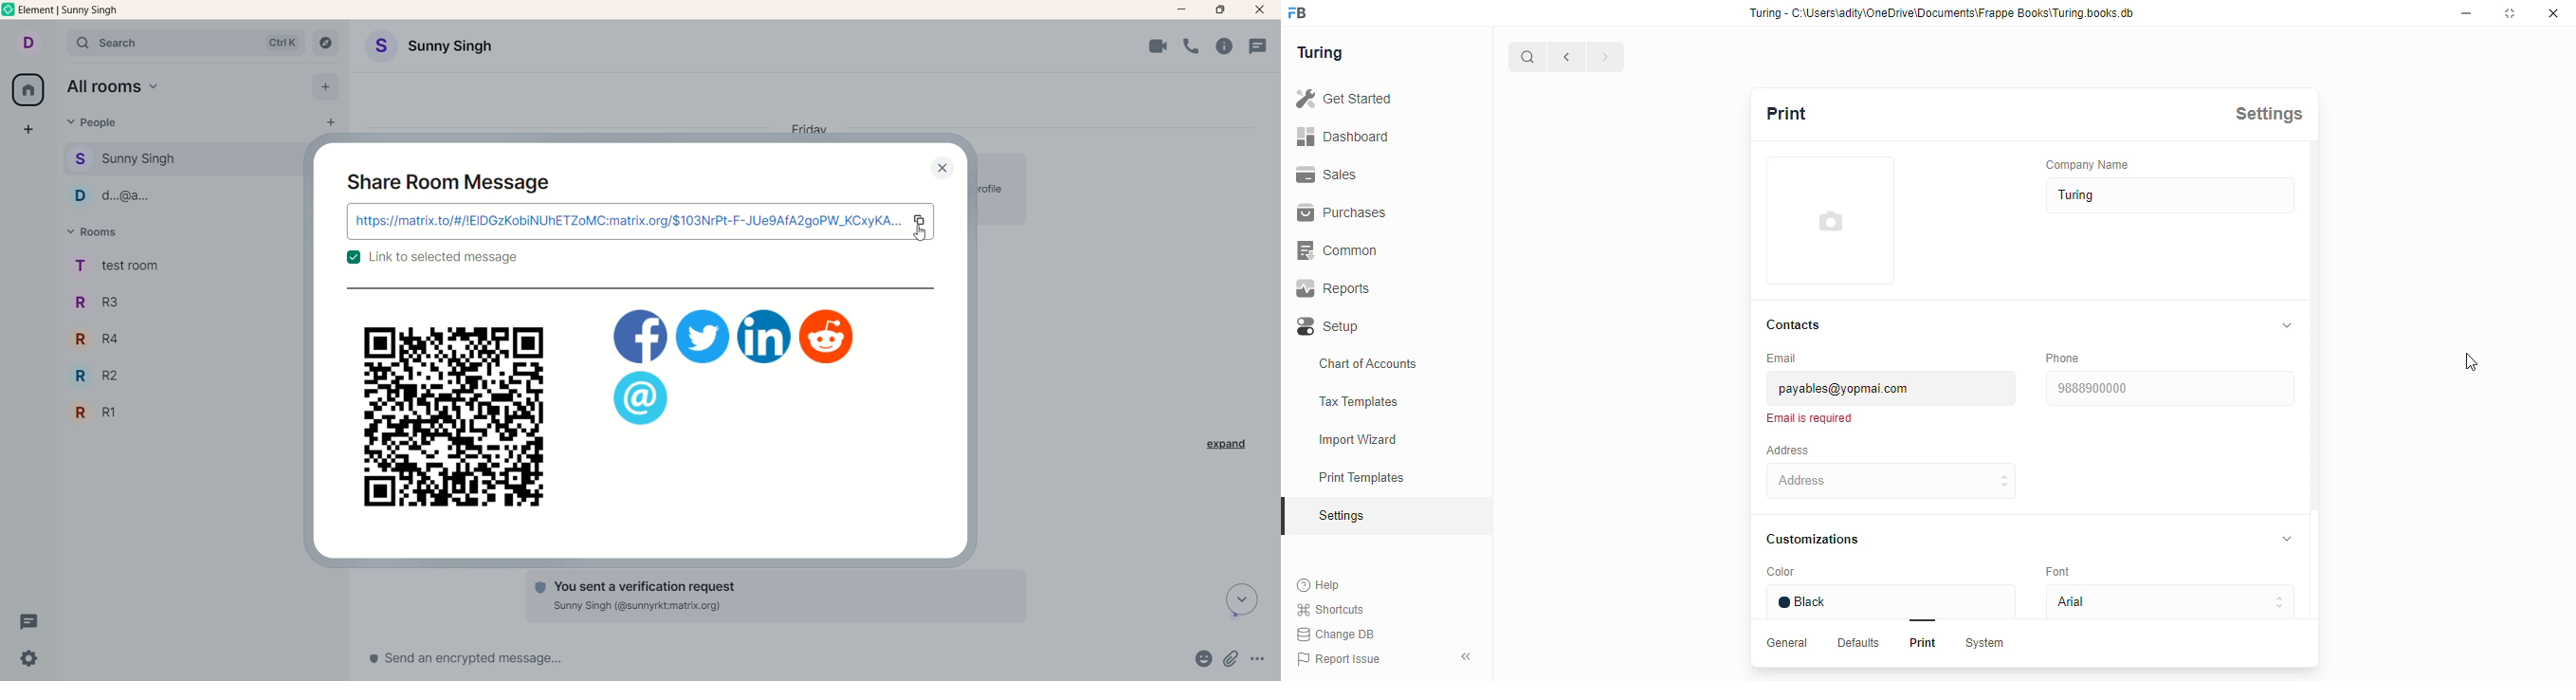 The height and width of the screenshot is (700, 2576). Describe the element at coordinates (1894, 389) in the screenshot. I see `payables@yopmai.com` at that location.